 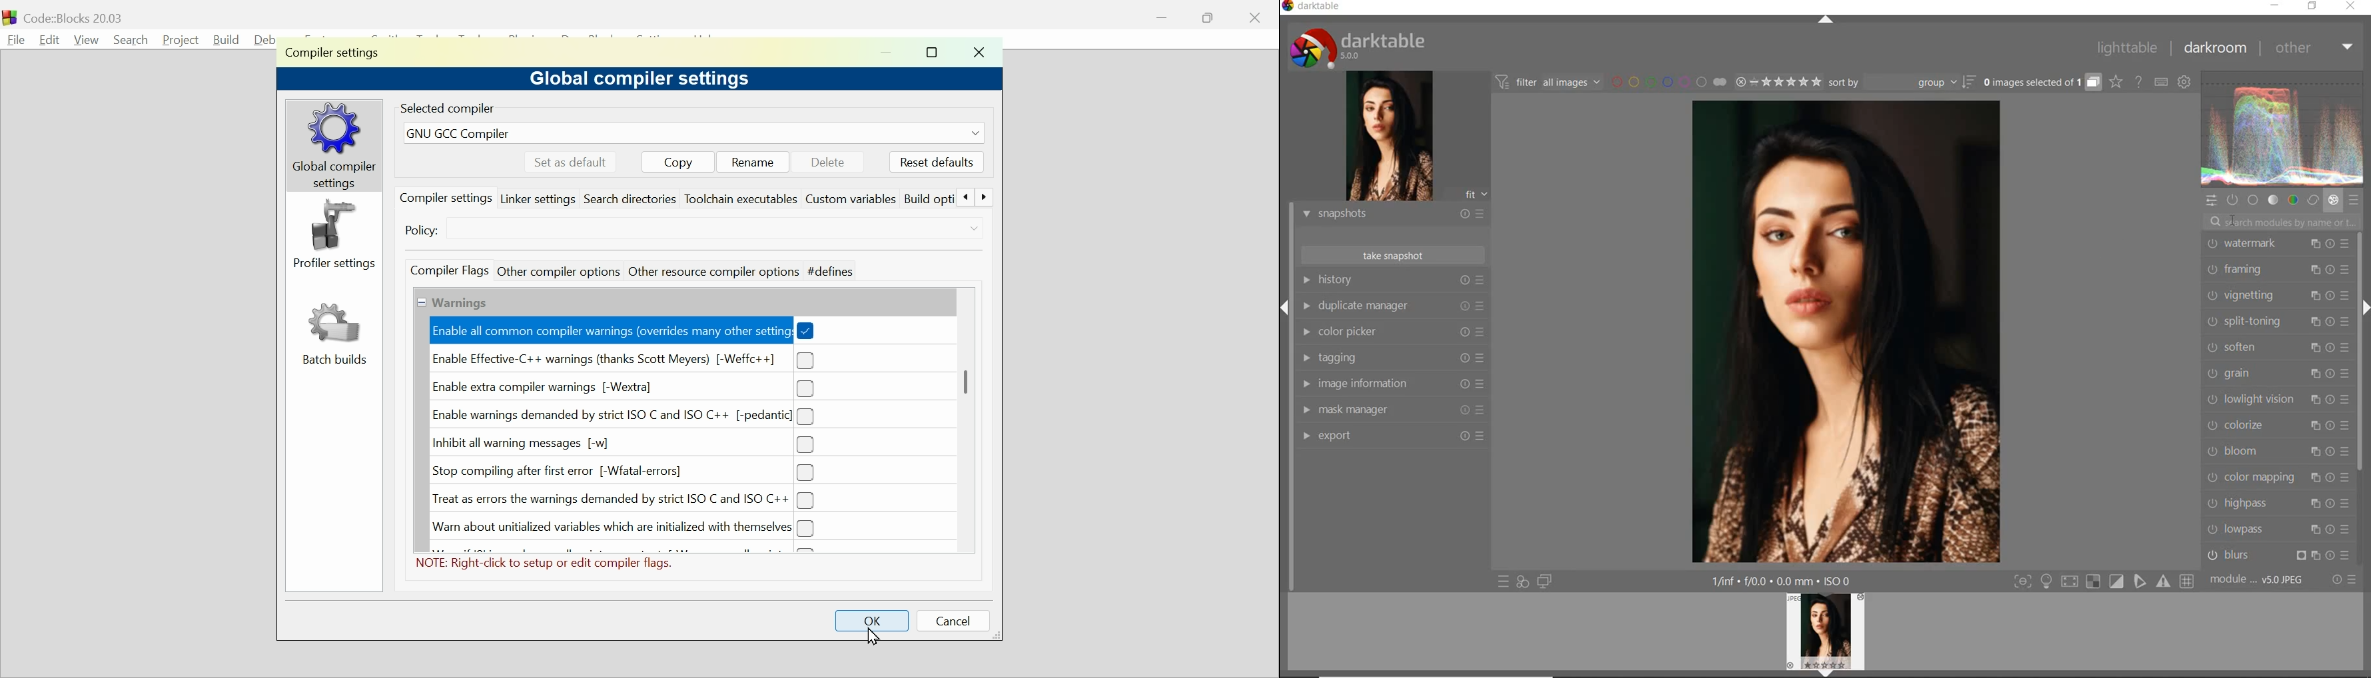 I want to click on Forward, so click(x=985, y=199).